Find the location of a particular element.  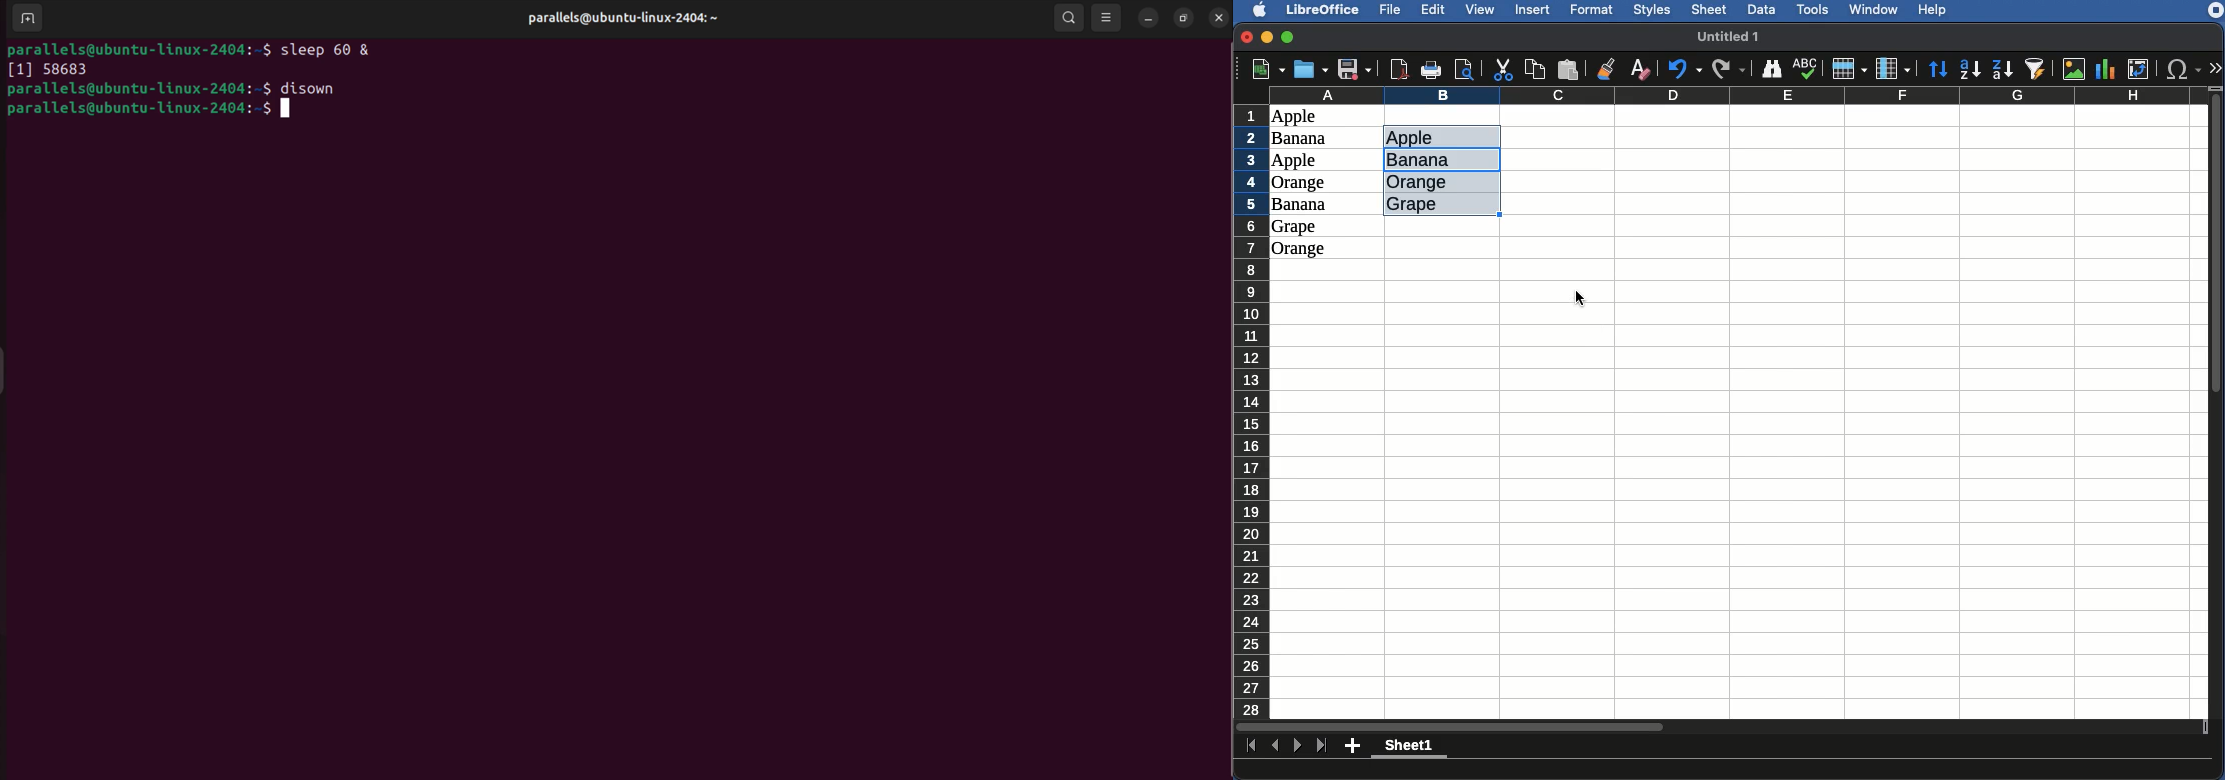

Scroll is located at coordinates (1719, 727).